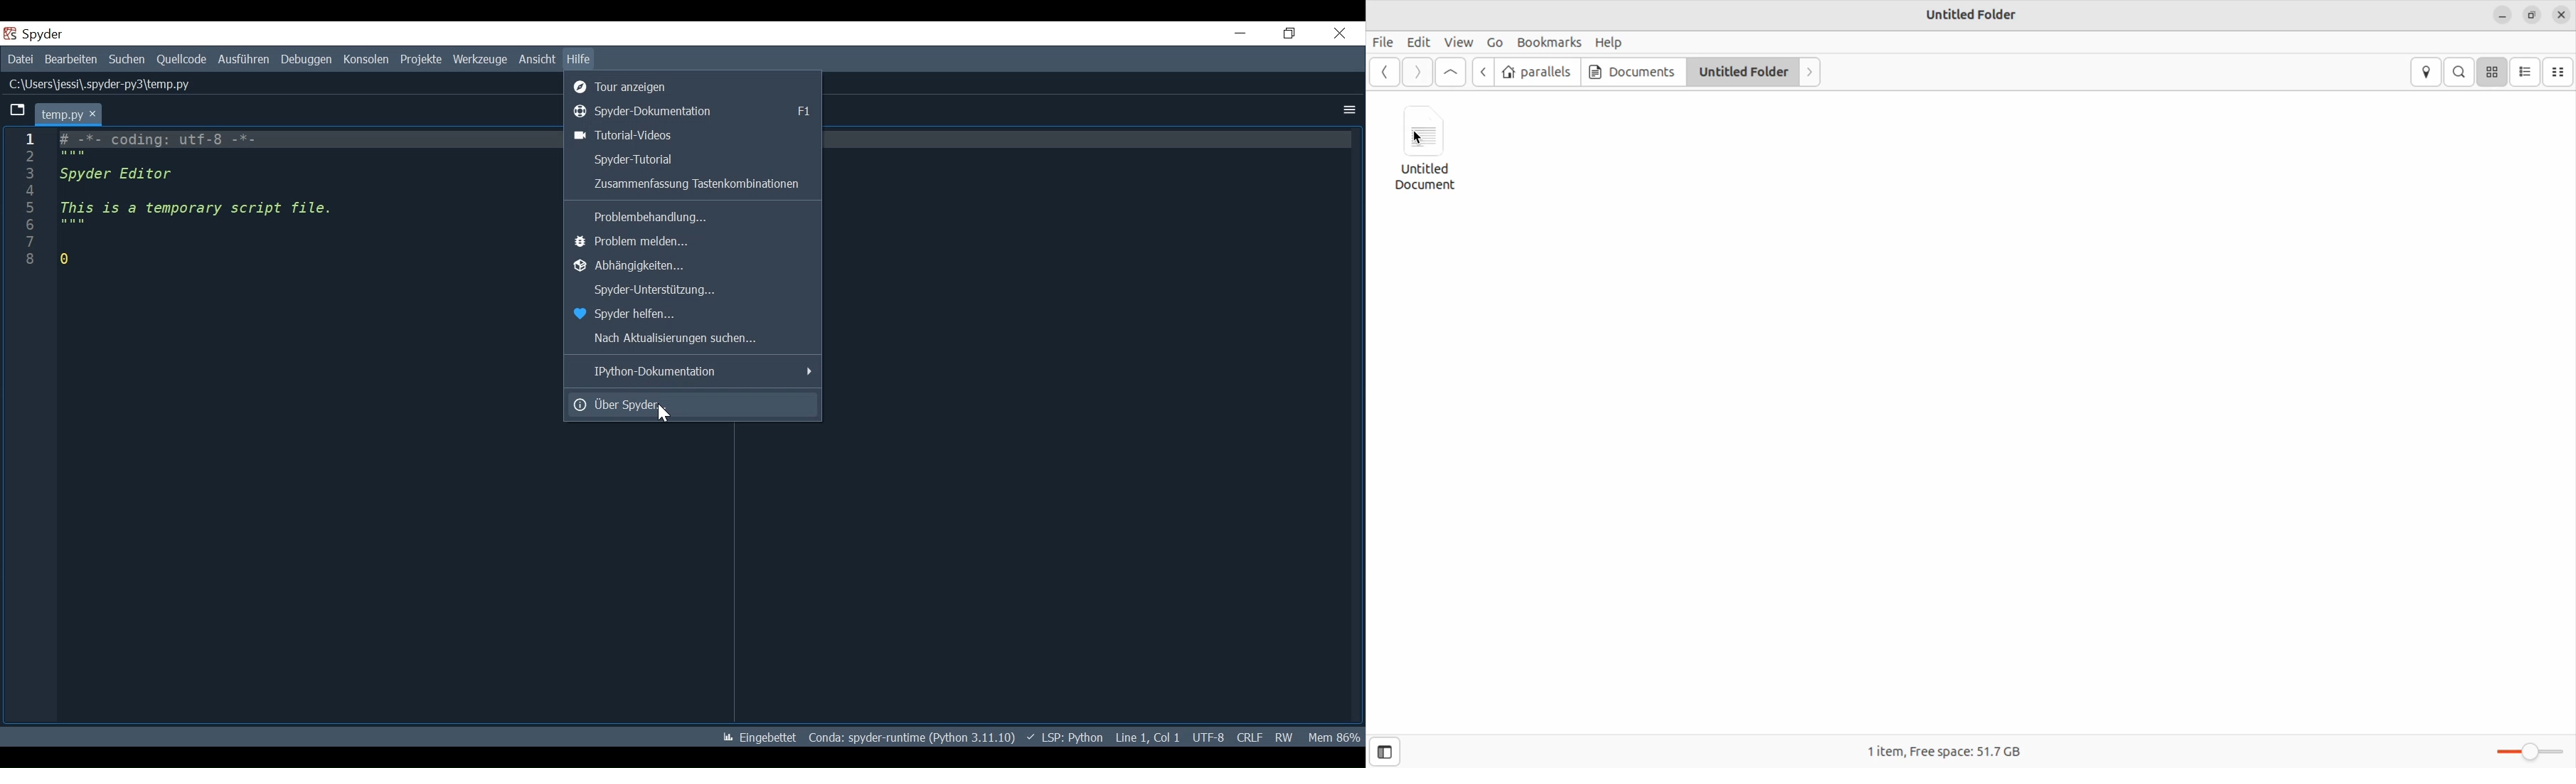 This screenshot has height=784, width=2576. Describe the element at coordinates (202, 201) in the screenshot. I see `fF -*- coding: utf-o -*-

Spyder Editor

This is a temporary script file.
0` at that location.